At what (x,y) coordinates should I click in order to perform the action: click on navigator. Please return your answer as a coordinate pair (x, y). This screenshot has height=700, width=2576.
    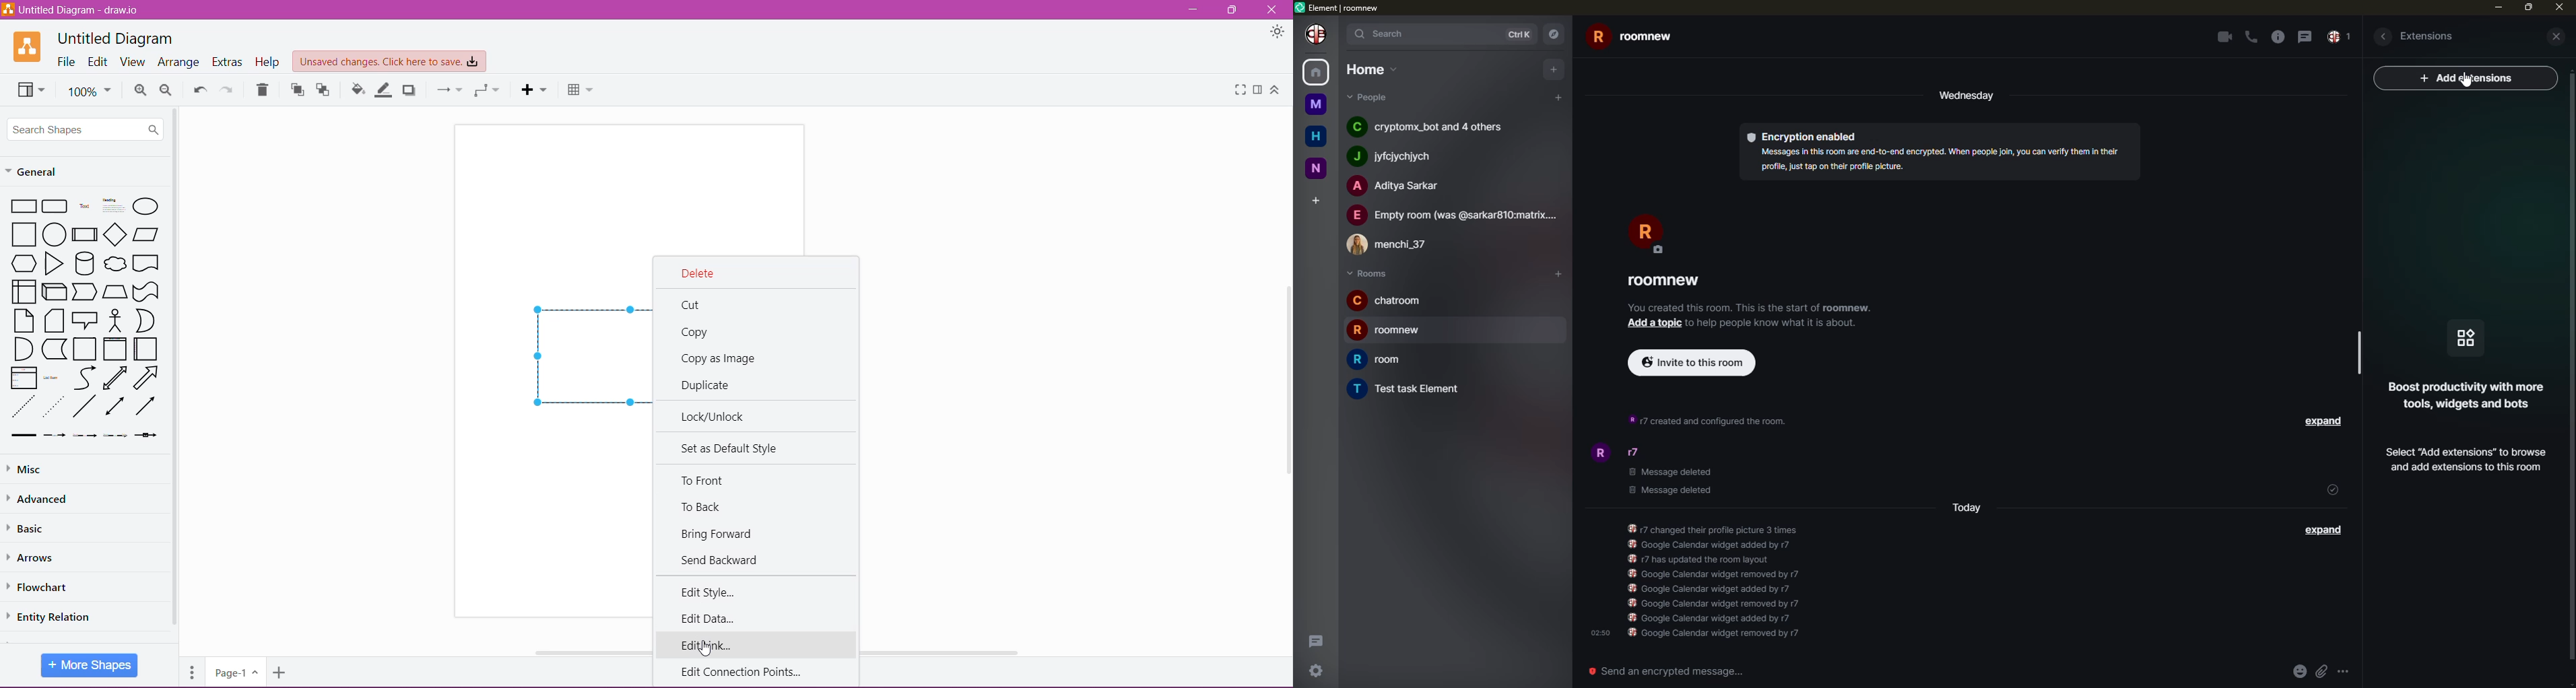
    Looking at the image, I should click on (1554, 33).